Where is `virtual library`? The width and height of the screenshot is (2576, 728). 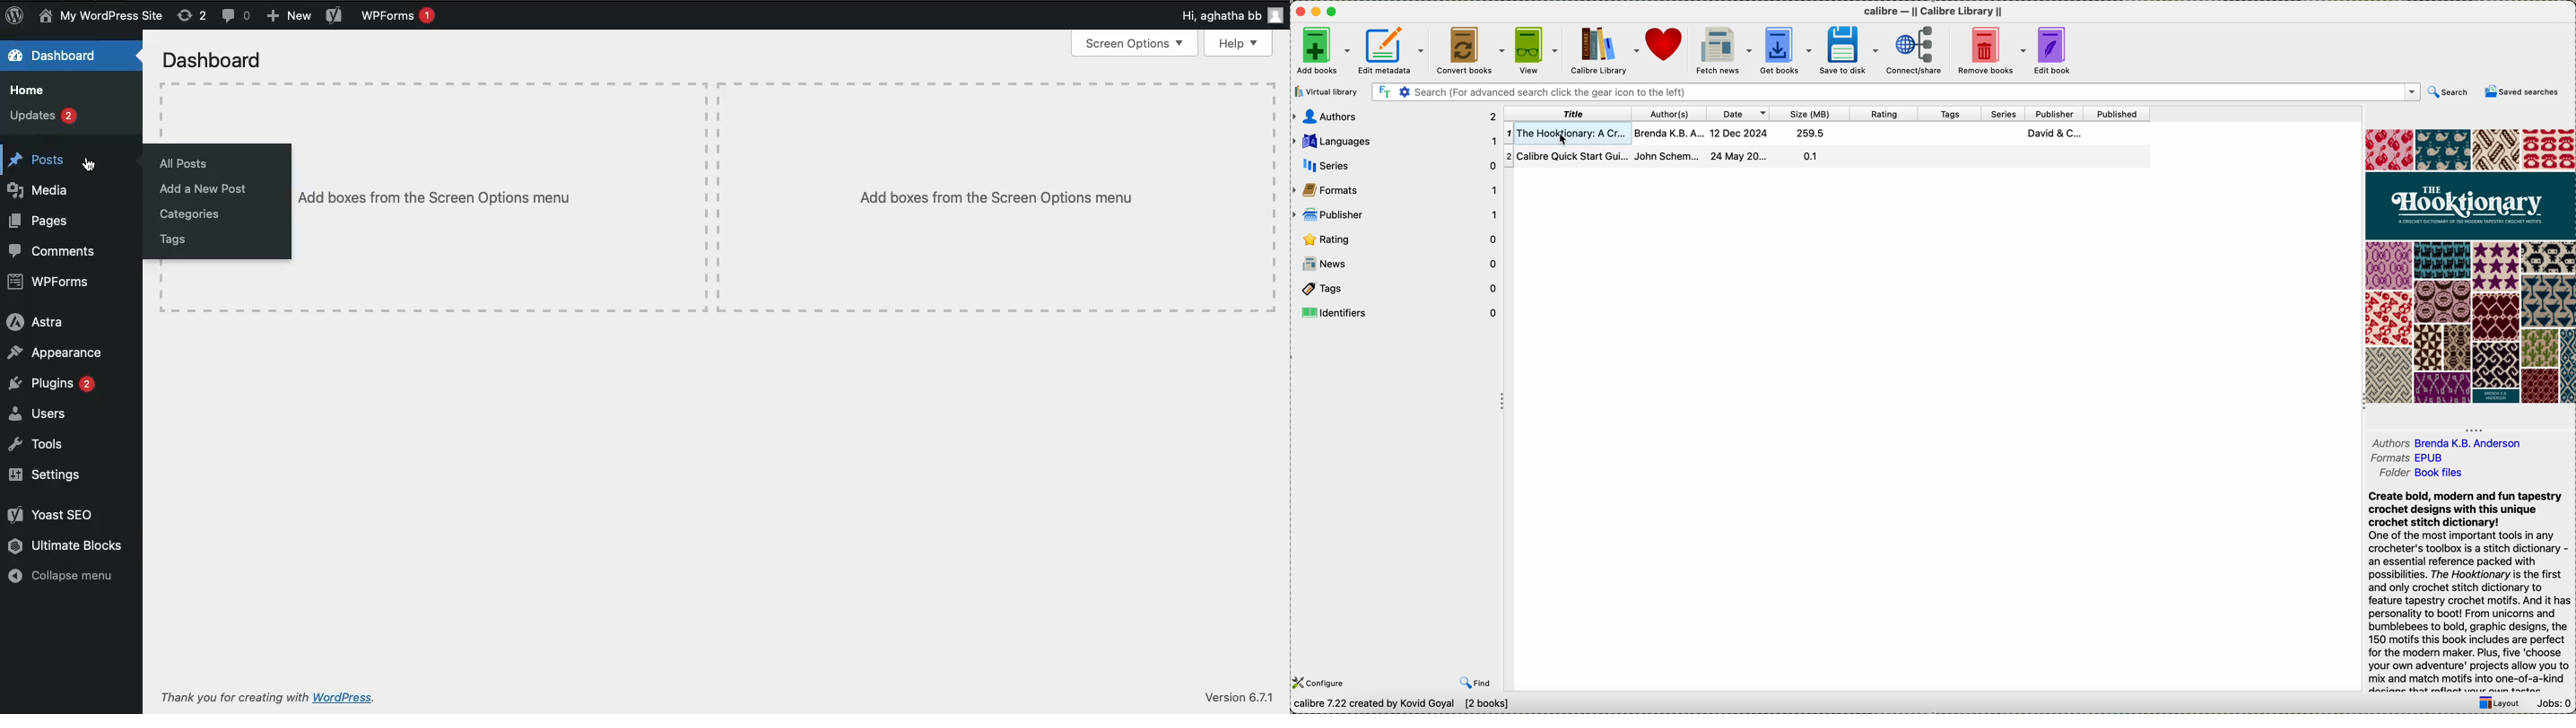
virtual library is located at coordinates (1329, 92).